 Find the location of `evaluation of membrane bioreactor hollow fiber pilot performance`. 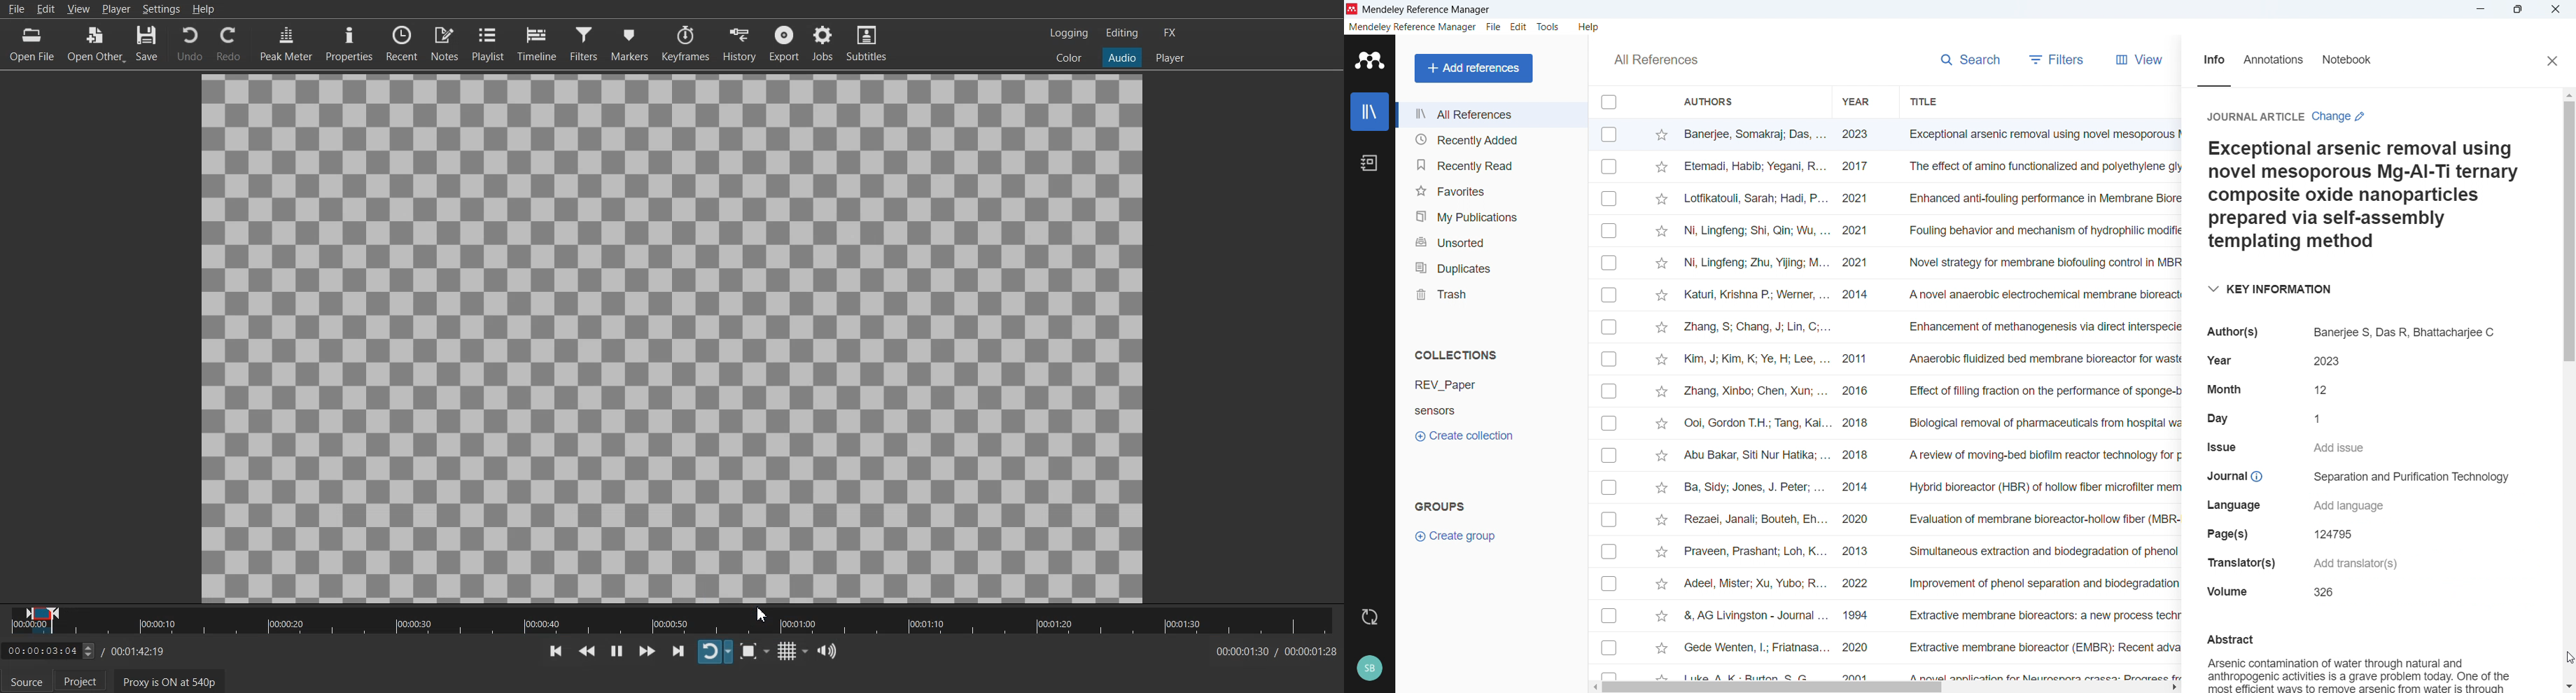

evaluation of membrane bioreactor hollow fiber pilot performance is located at coordinates (2043, 520).